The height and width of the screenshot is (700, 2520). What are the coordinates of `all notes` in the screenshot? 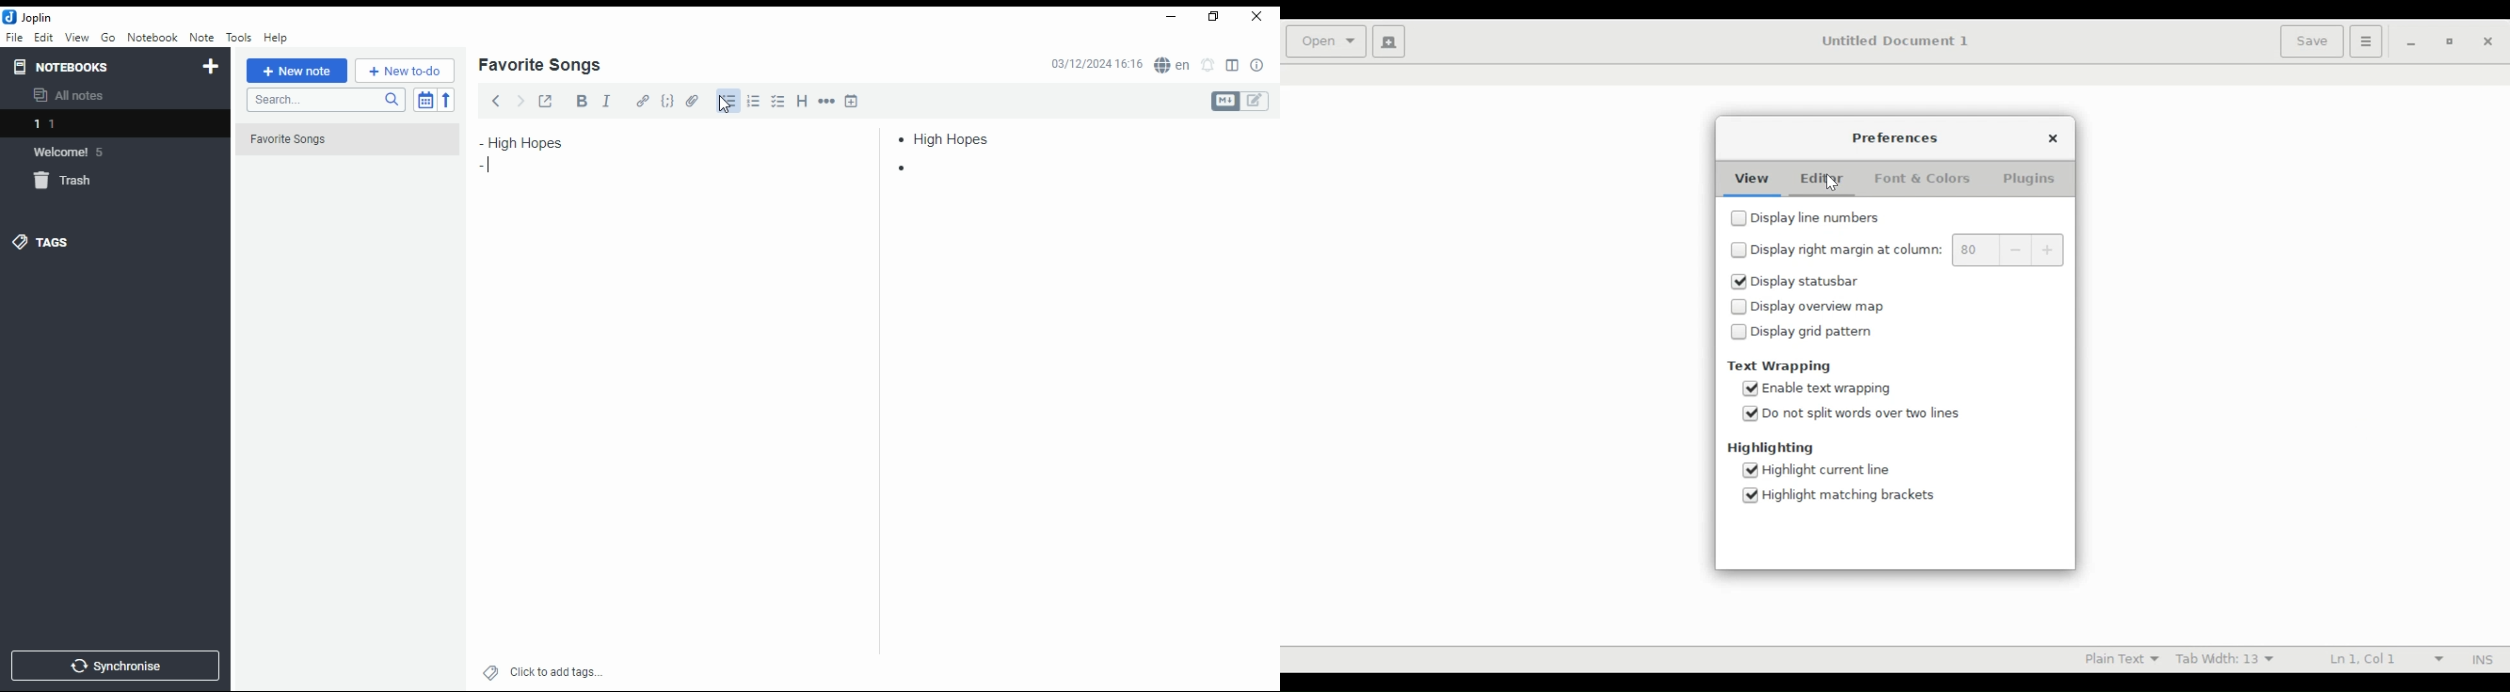 It's located at (74, 96).